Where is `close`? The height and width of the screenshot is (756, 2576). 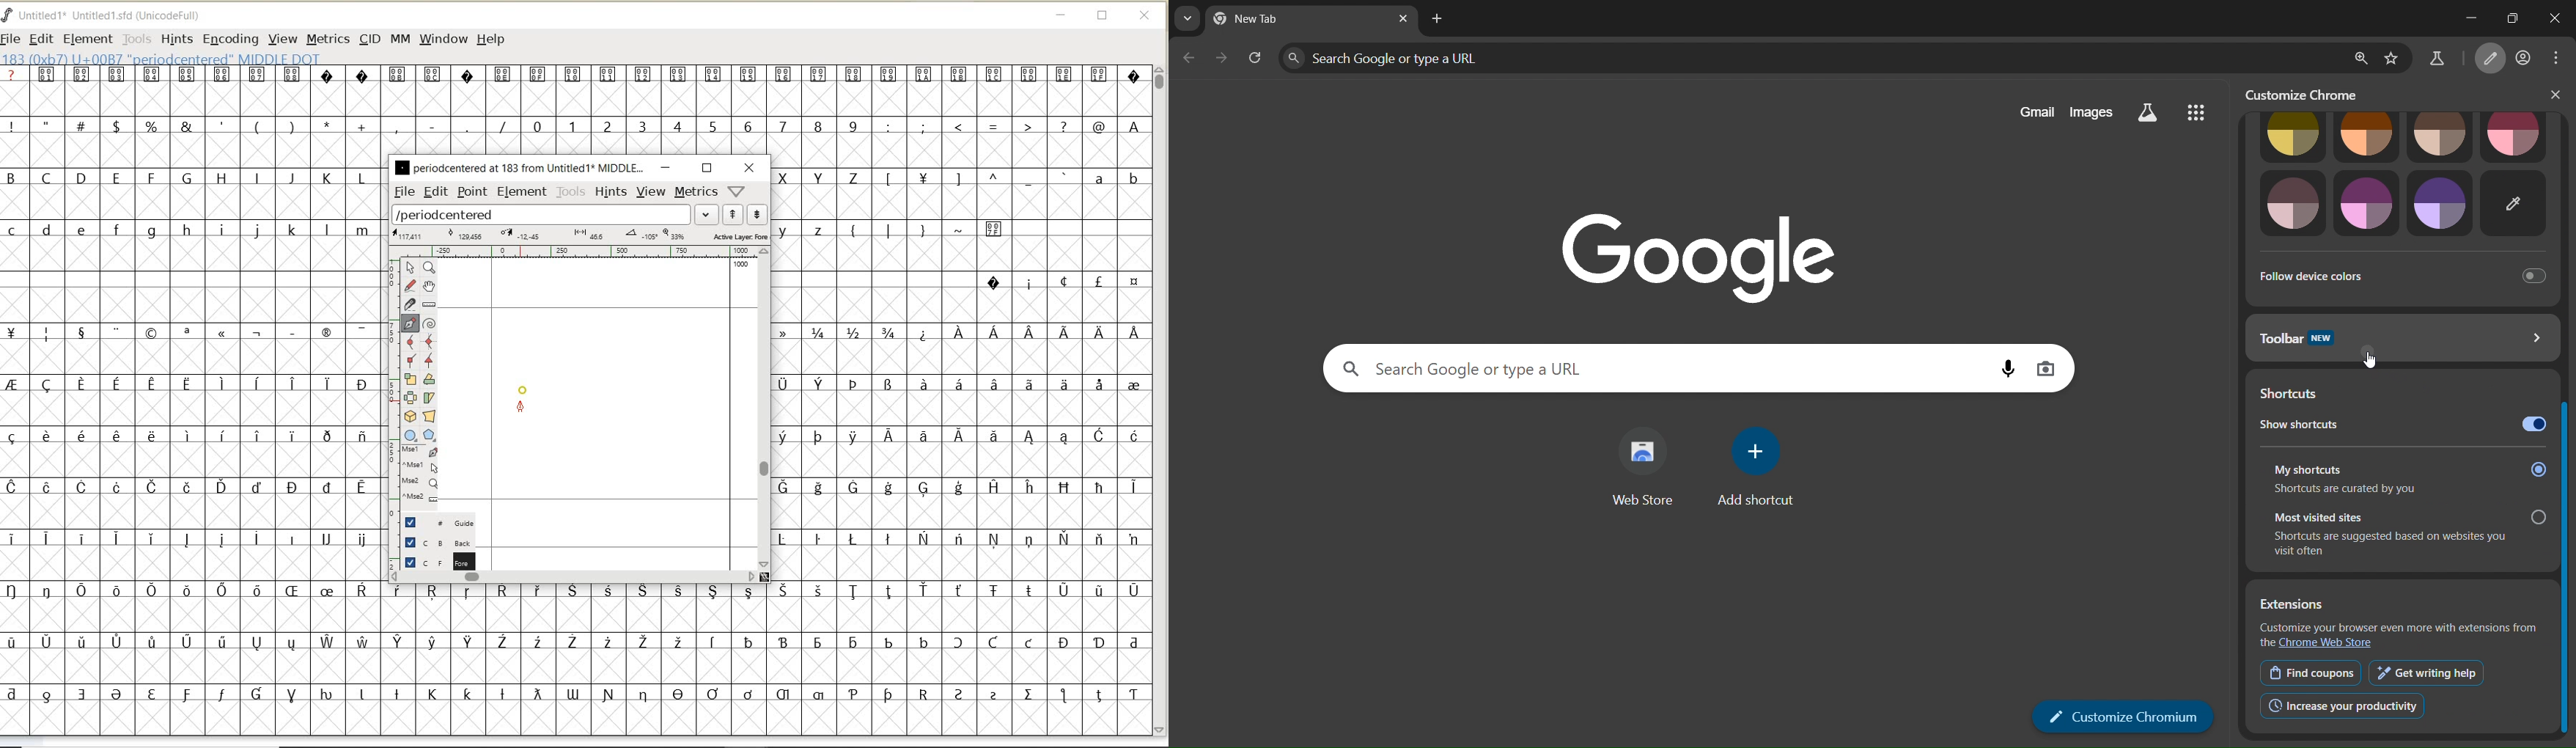 close is located at coordinates (749, 168).